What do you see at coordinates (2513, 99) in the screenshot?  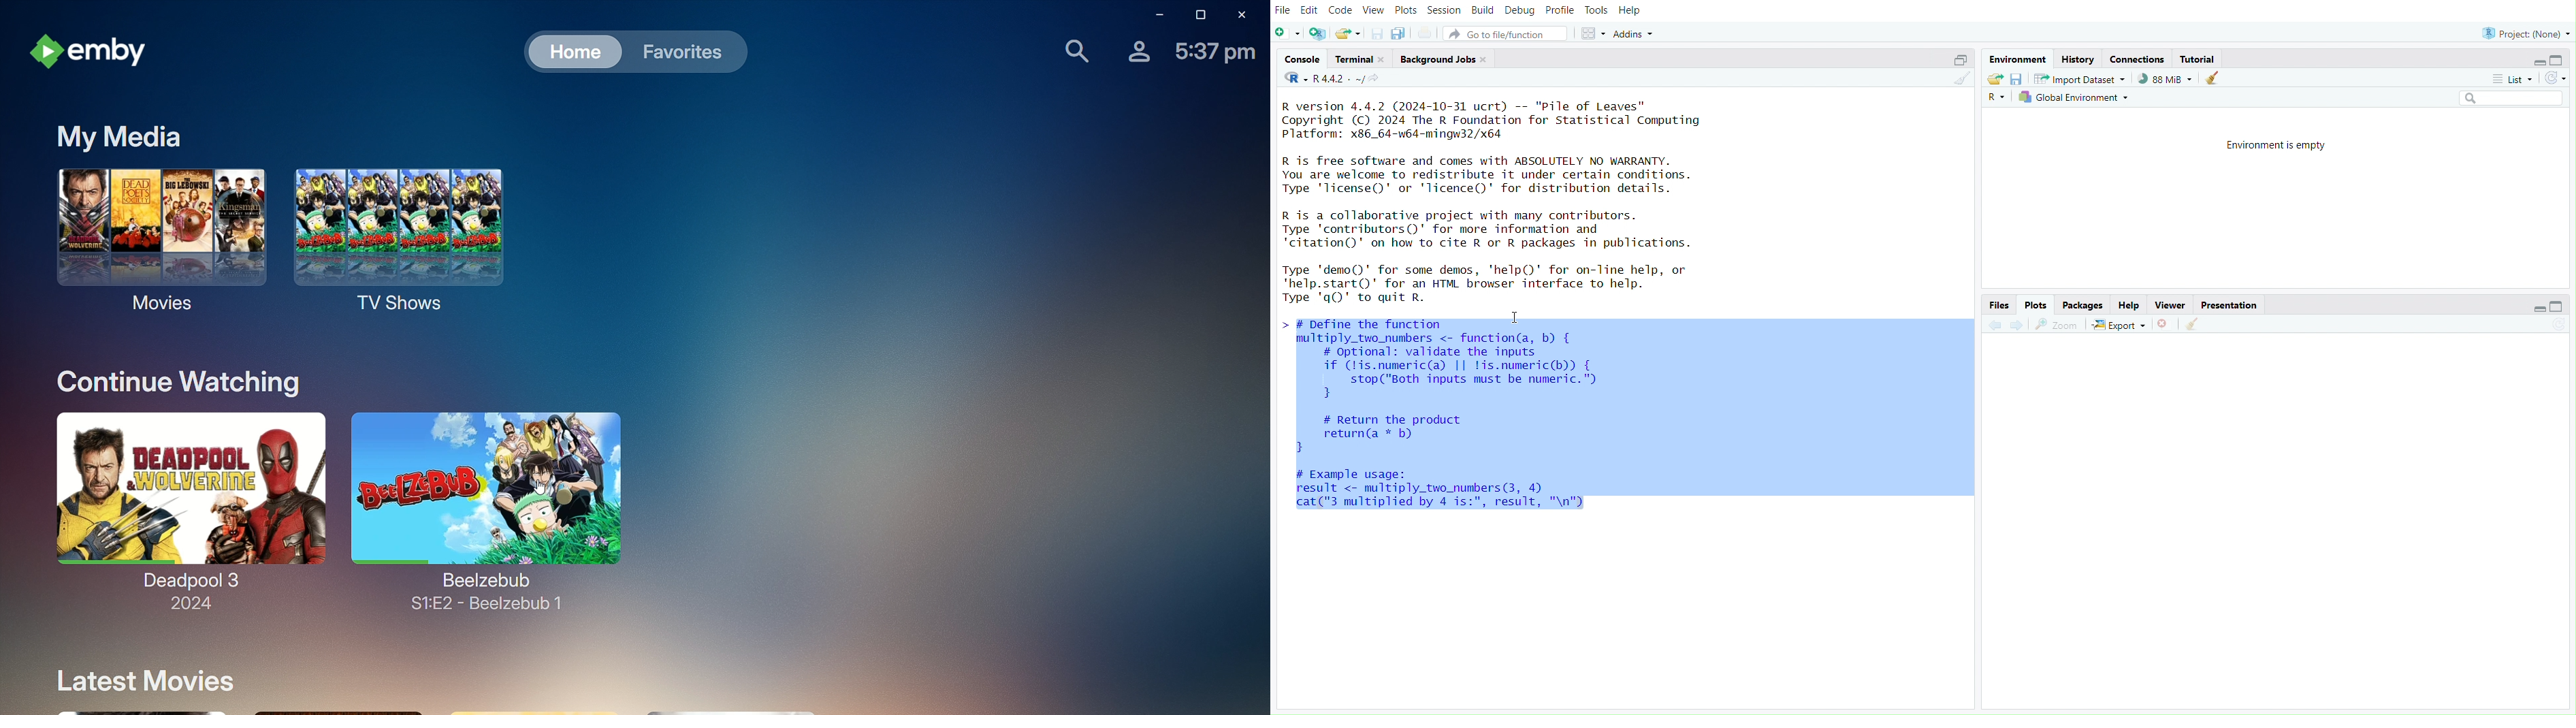 I see `Search bar` at bounding box center [2513, 99].